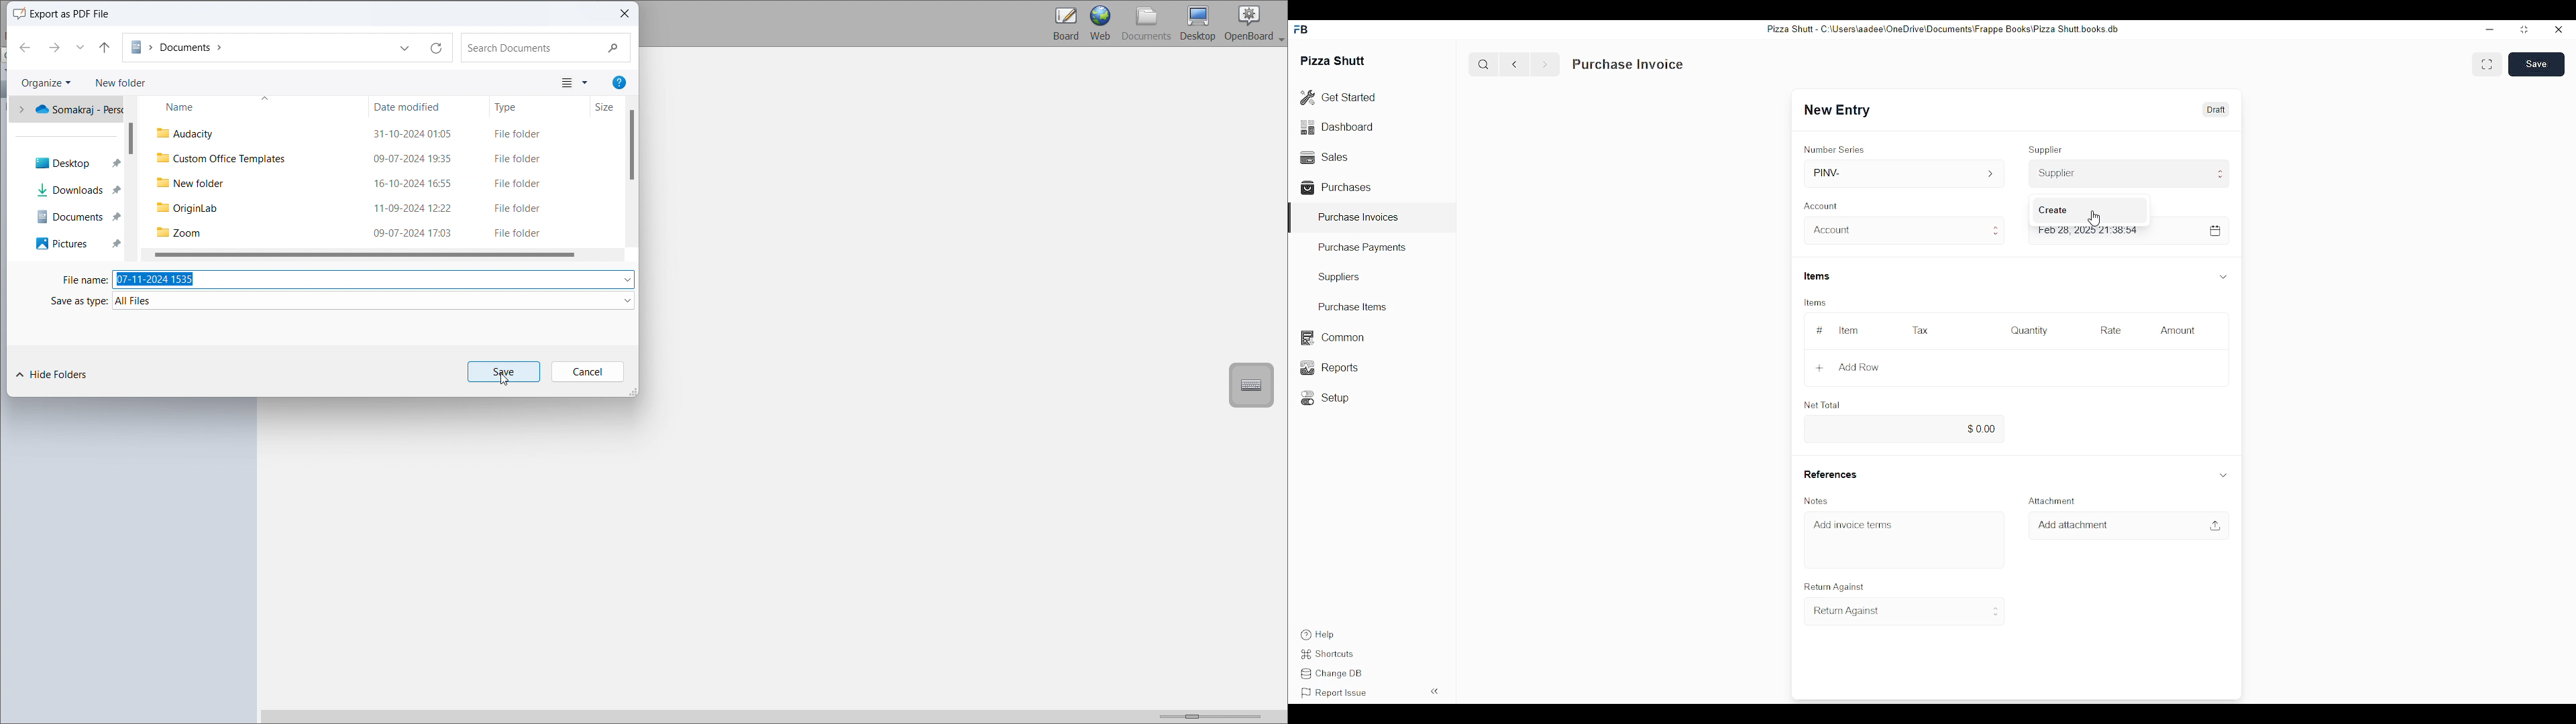 Image resolution: width=2576 pixels, height=728 pixels. Describe the element at coordinates (1853, 368) in the screenshot. I see `Add Row` at that location.